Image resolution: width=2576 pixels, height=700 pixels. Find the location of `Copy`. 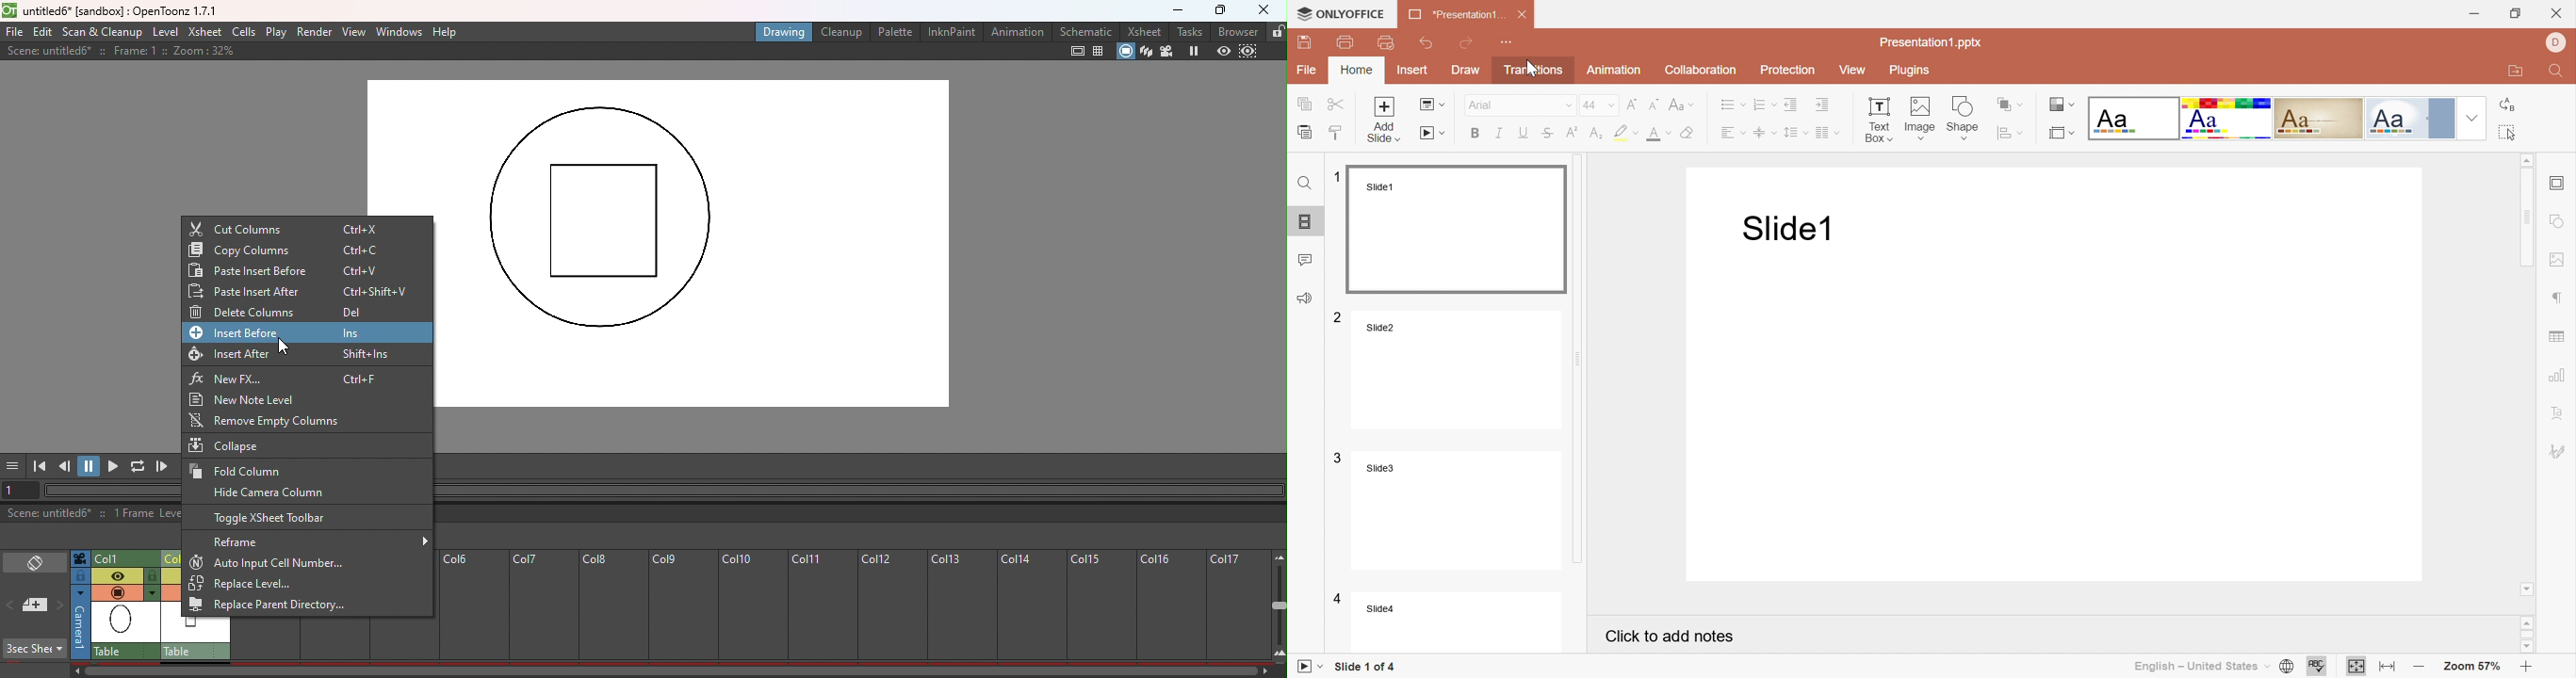

Copy is located at coordinates (1306, 103).